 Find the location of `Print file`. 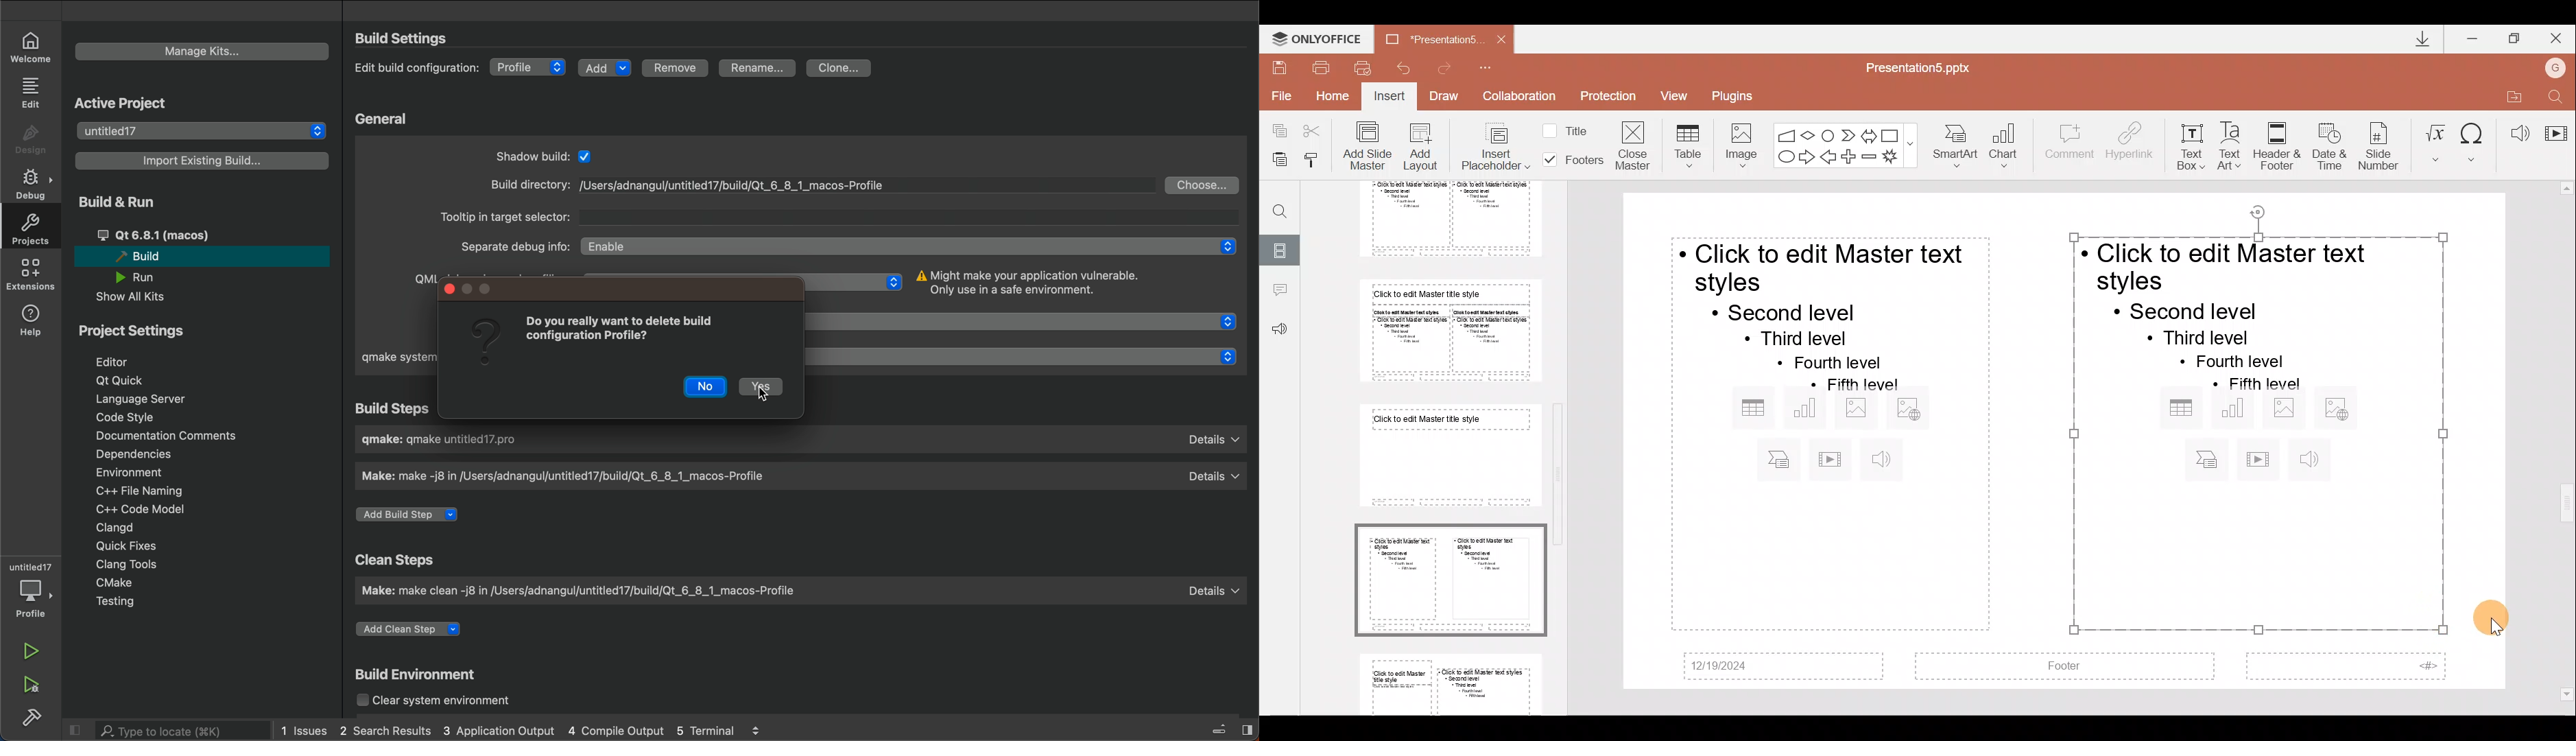

Print file is located at coordinates (1322, 67).